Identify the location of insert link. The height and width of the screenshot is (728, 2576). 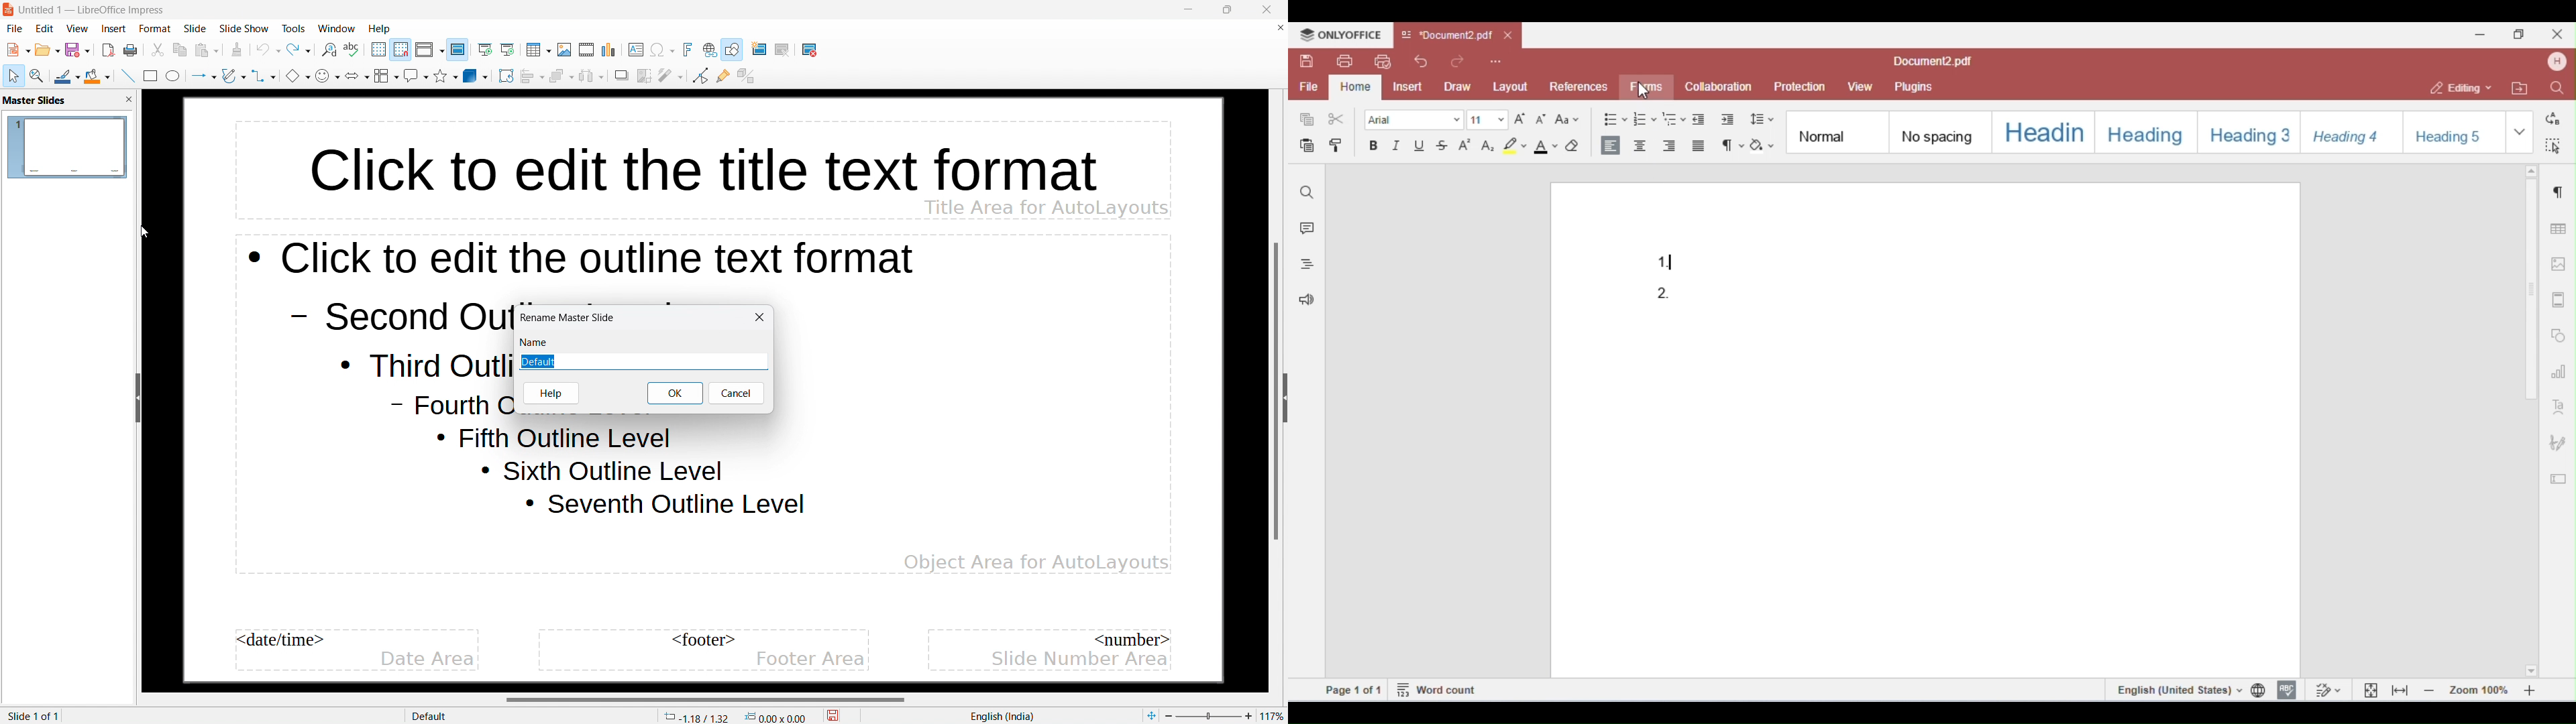
(710, 50).